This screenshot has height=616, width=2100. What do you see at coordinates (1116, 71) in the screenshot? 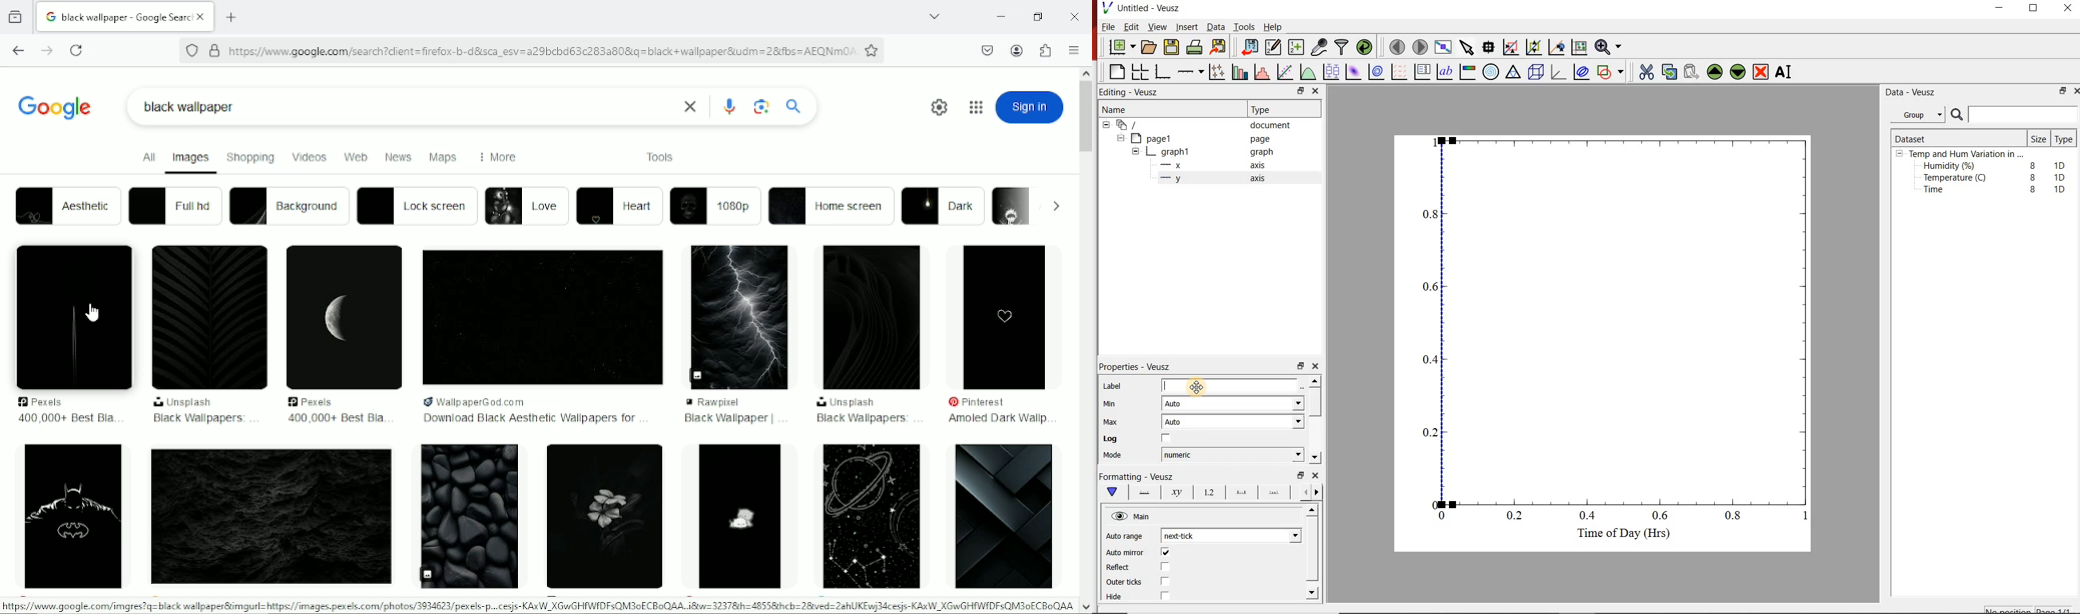
I see `blank page` at bounding box center [1116, 71].